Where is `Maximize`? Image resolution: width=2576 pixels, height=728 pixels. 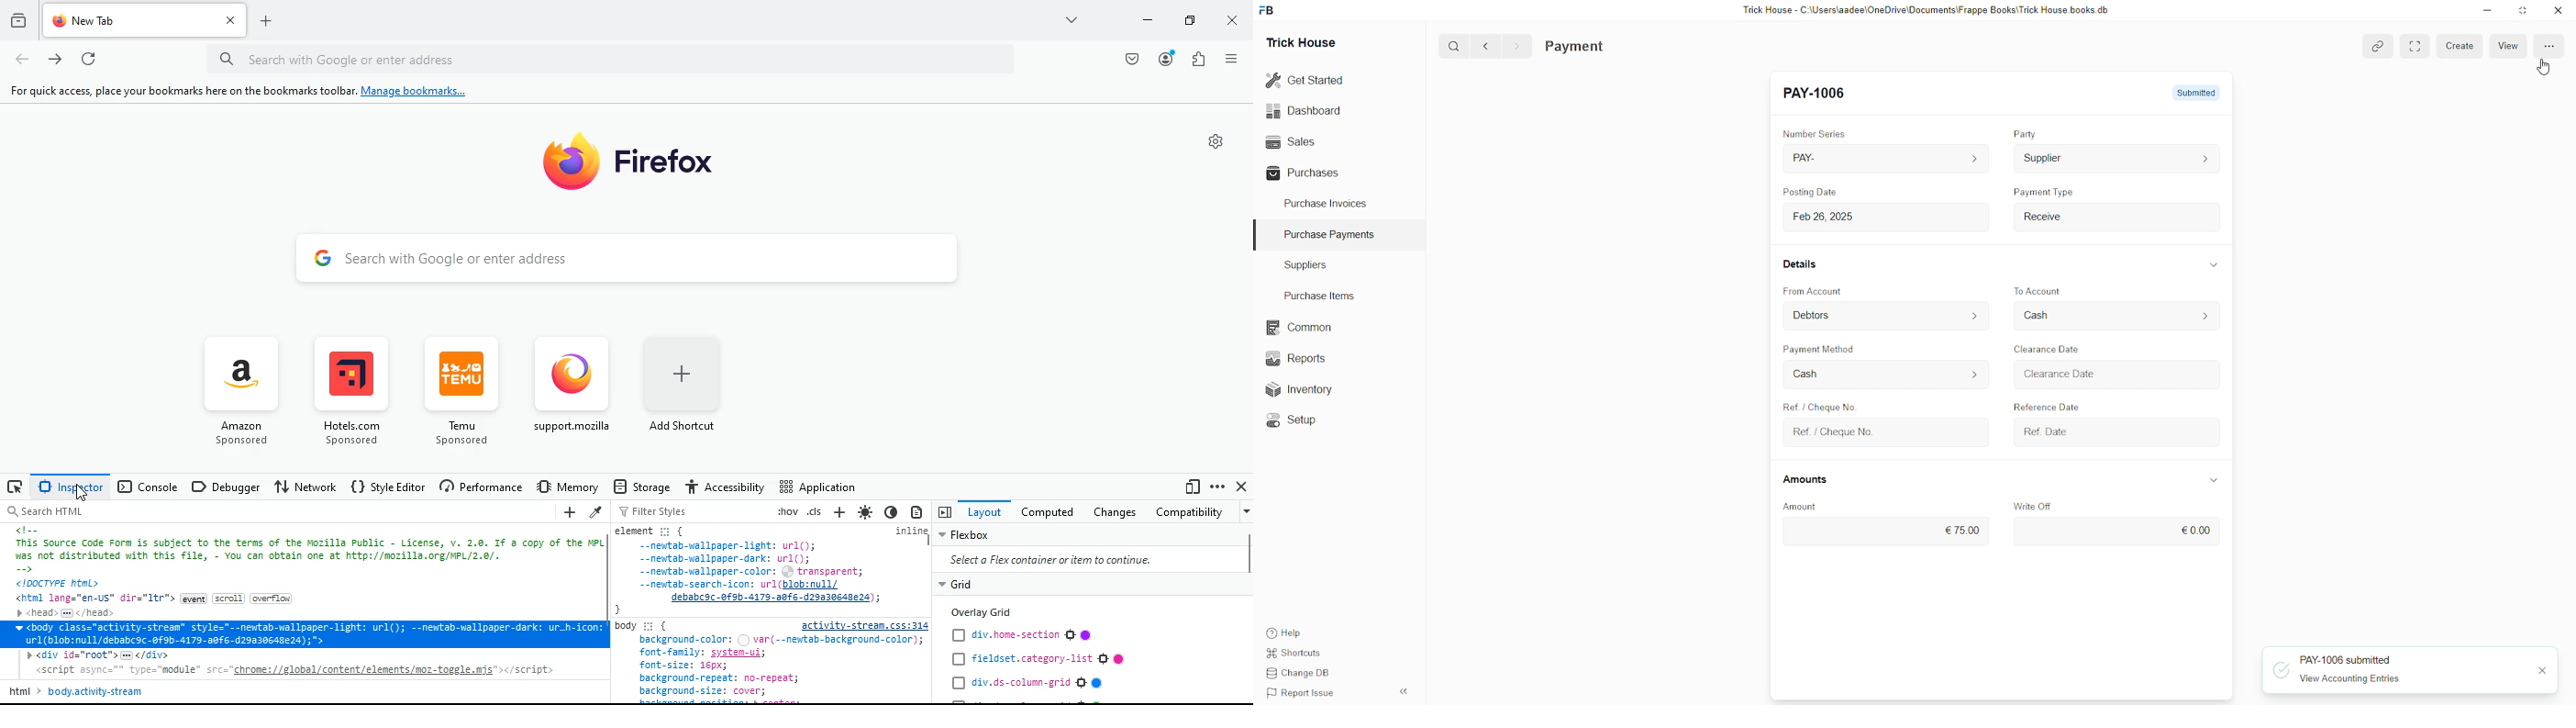 Maximize is located at coordinates (2524, 13).